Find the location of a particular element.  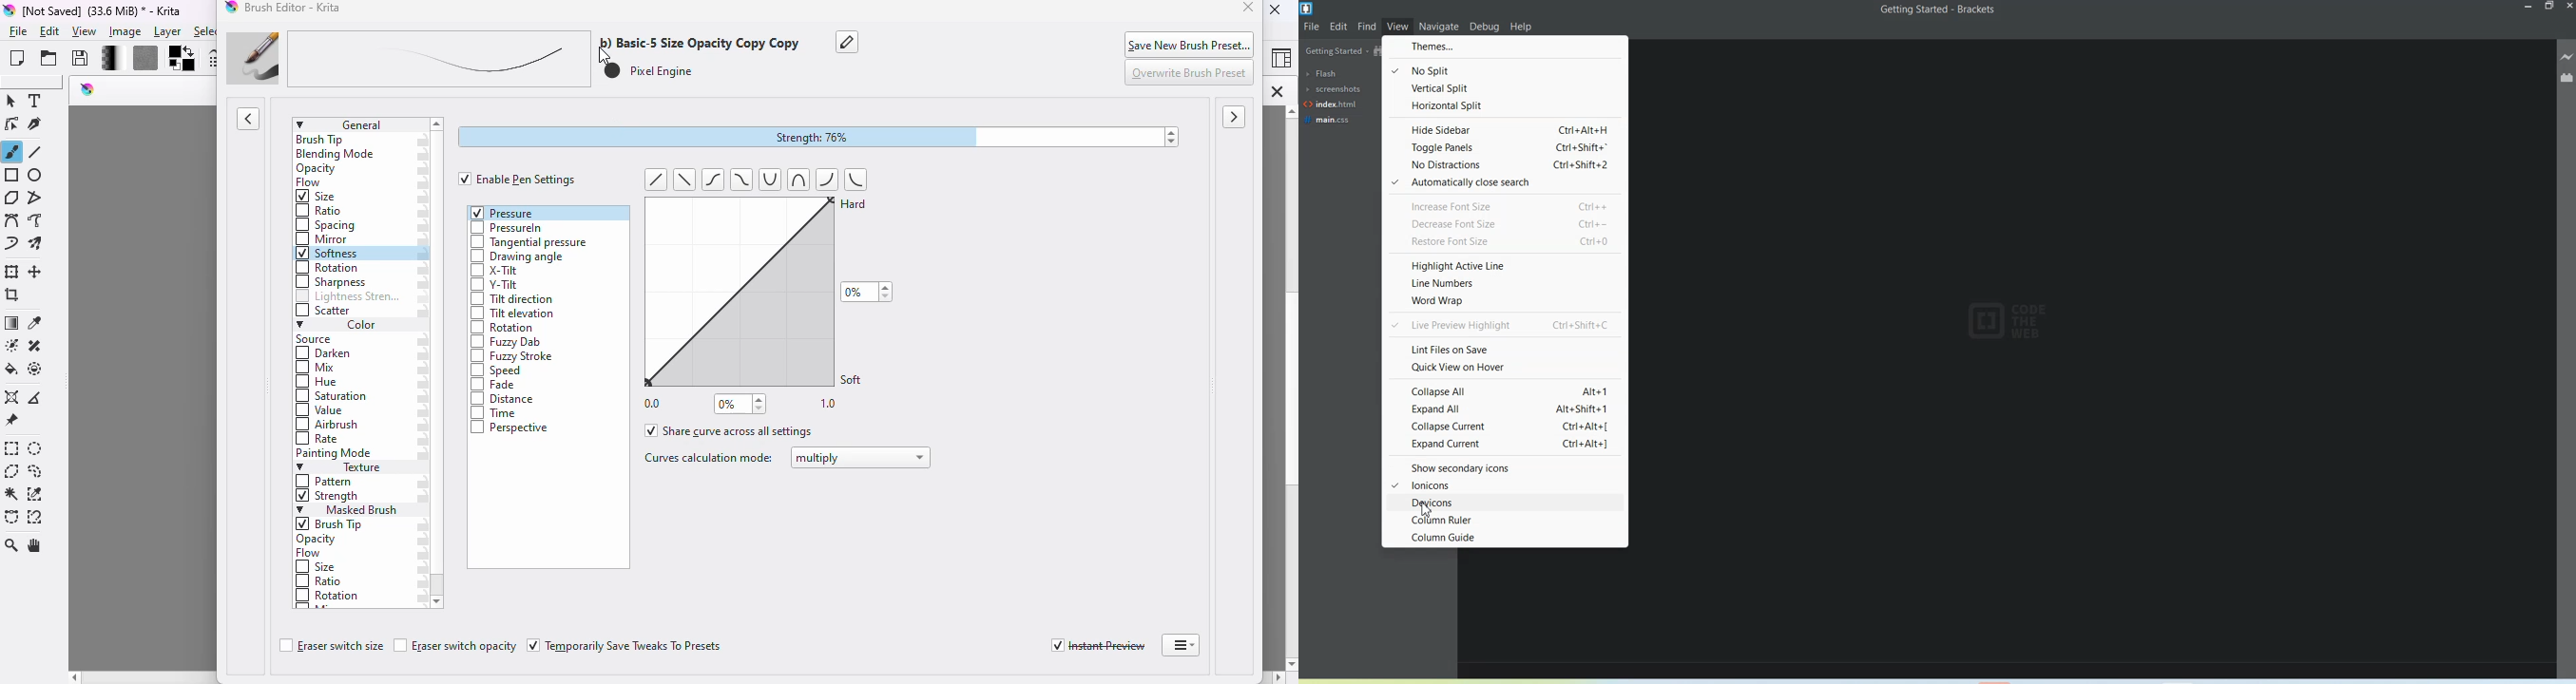

Line Number is located at coordinates (1505, 283).